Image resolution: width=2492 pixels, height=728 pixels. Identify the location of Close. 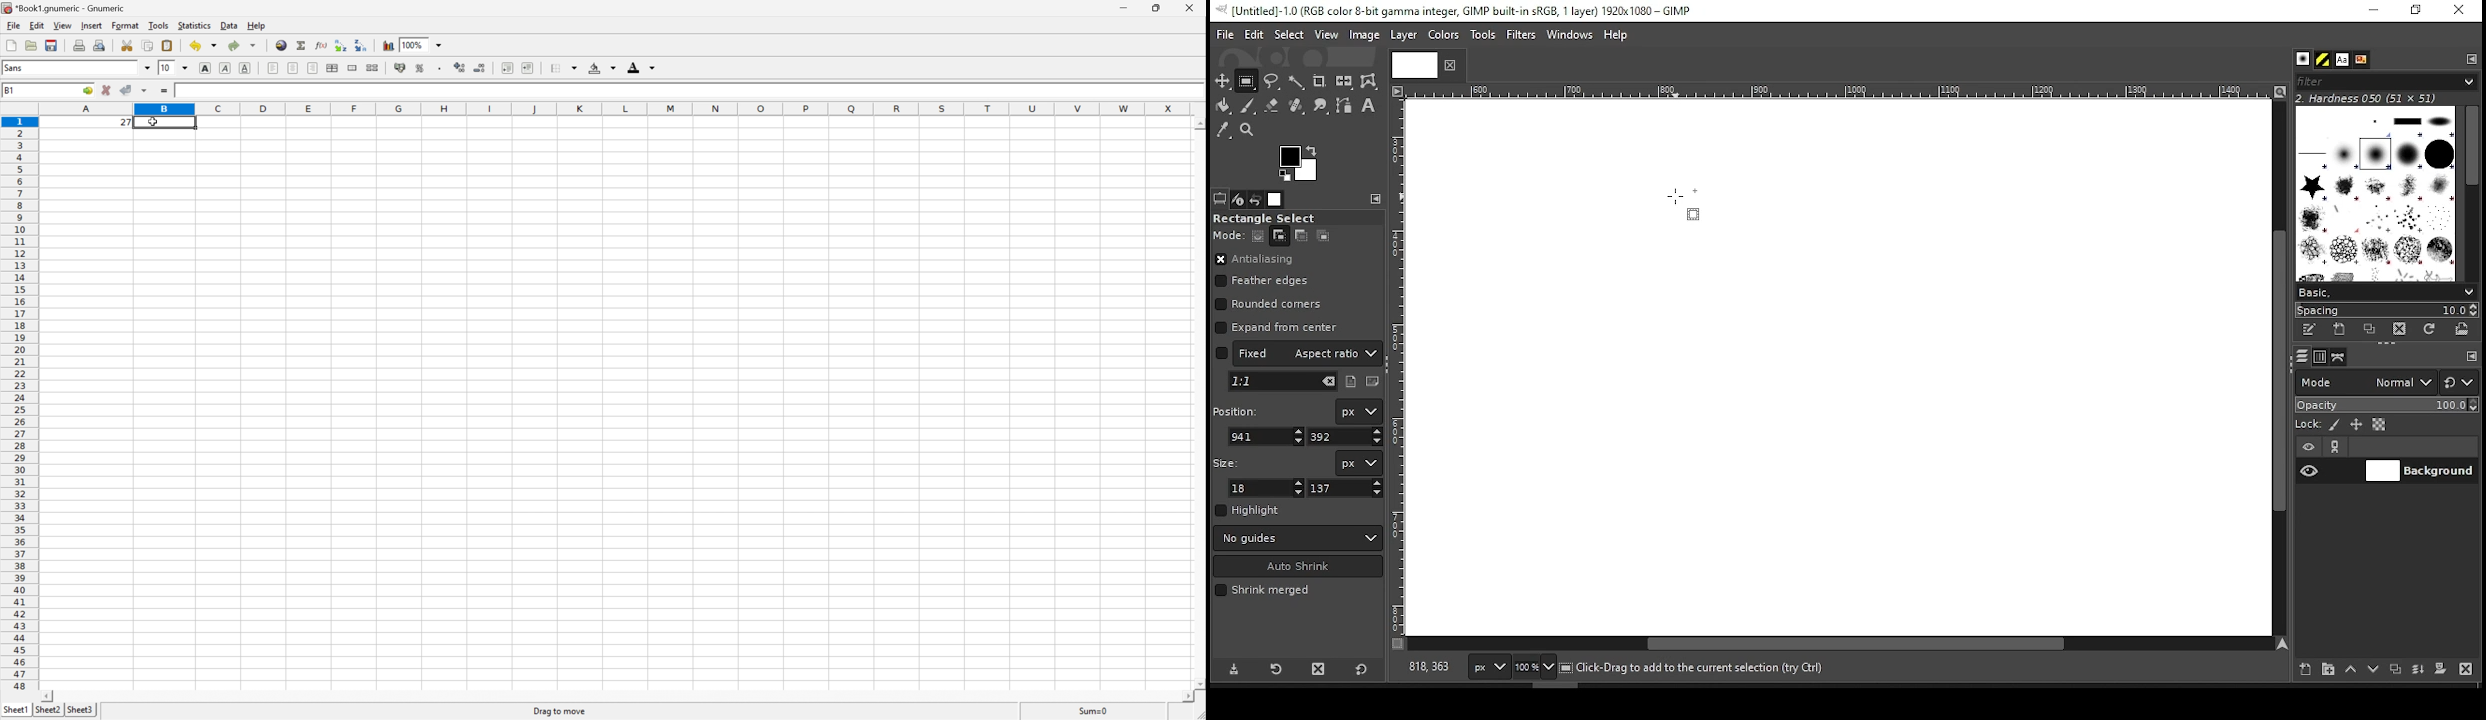
(1189, 7).